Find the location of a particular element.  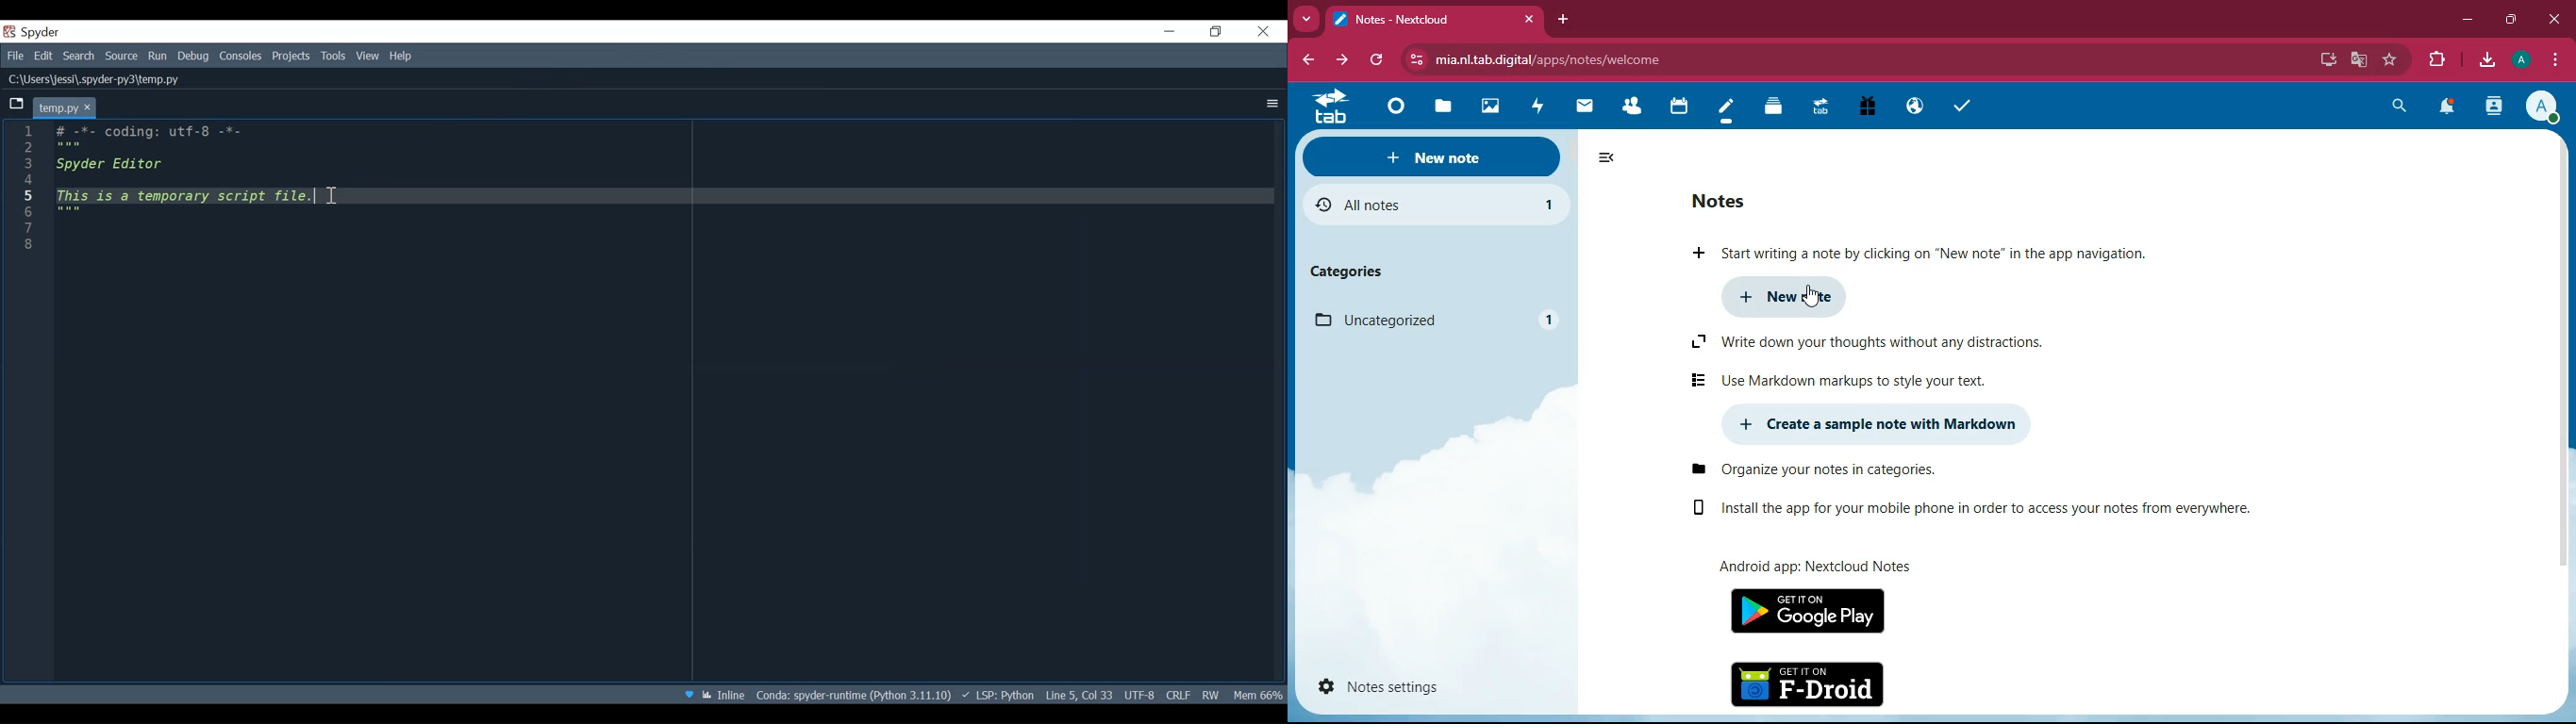

files is located at coordinates (1444, 107).